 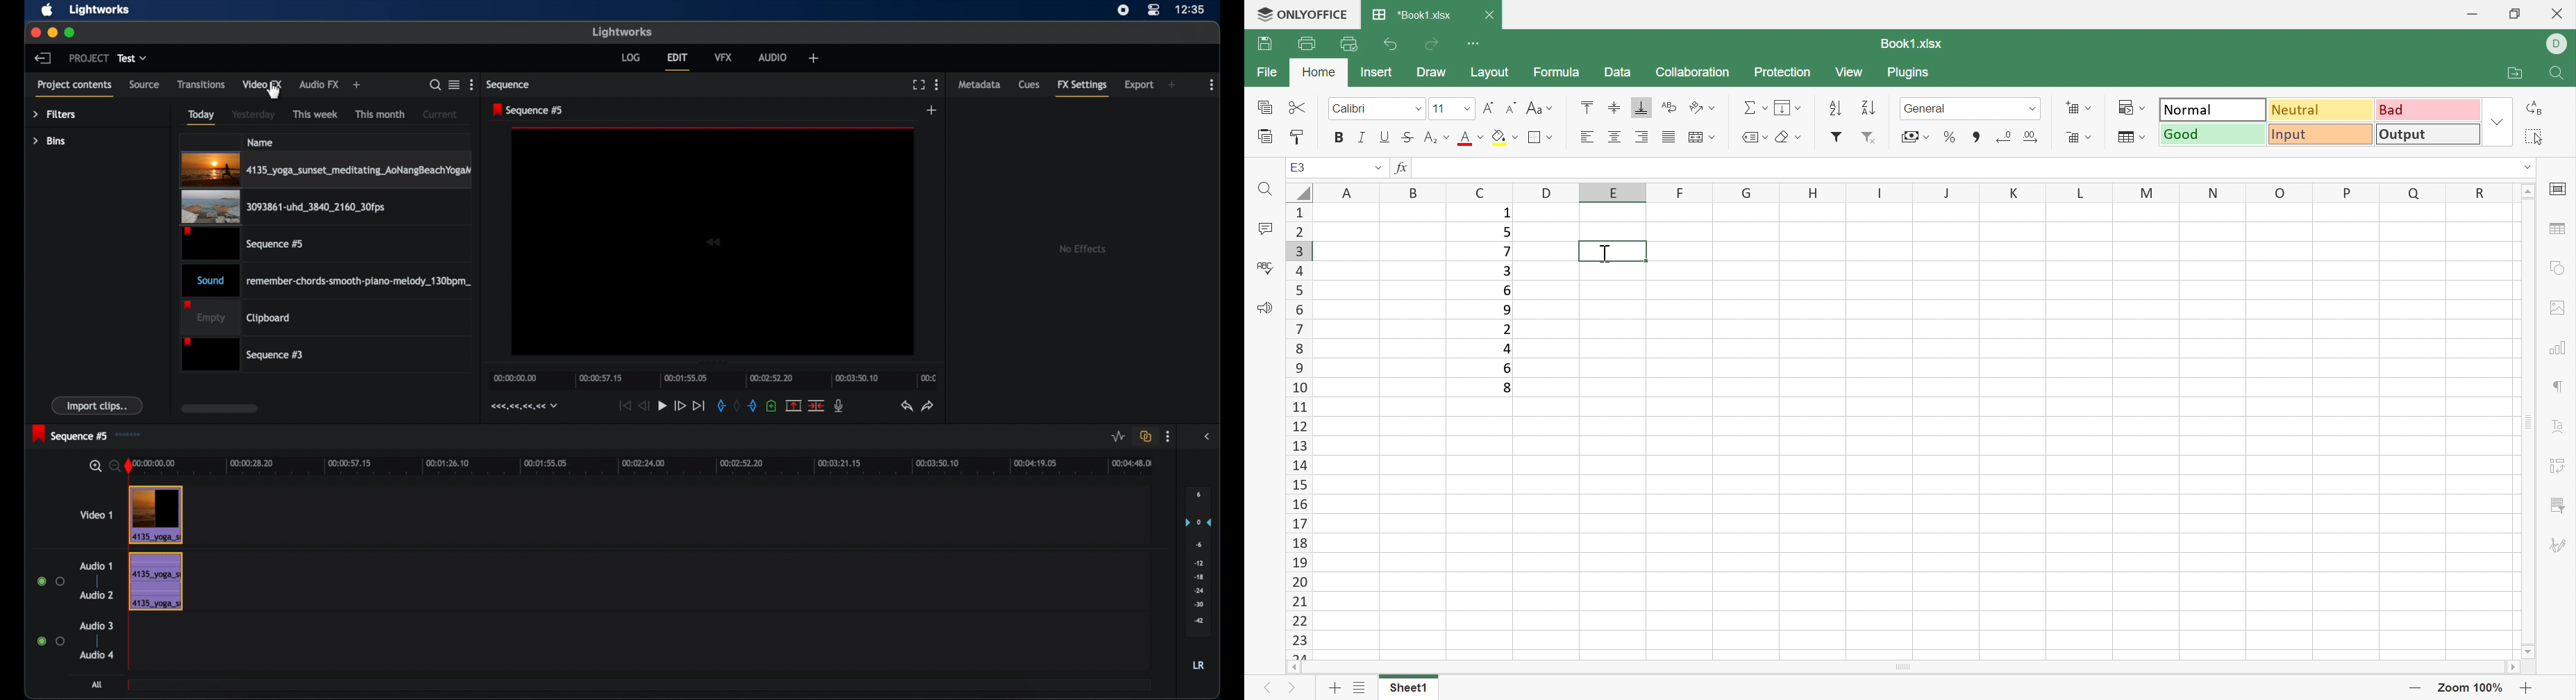 I want to click on current, so click(x=439, y=113).